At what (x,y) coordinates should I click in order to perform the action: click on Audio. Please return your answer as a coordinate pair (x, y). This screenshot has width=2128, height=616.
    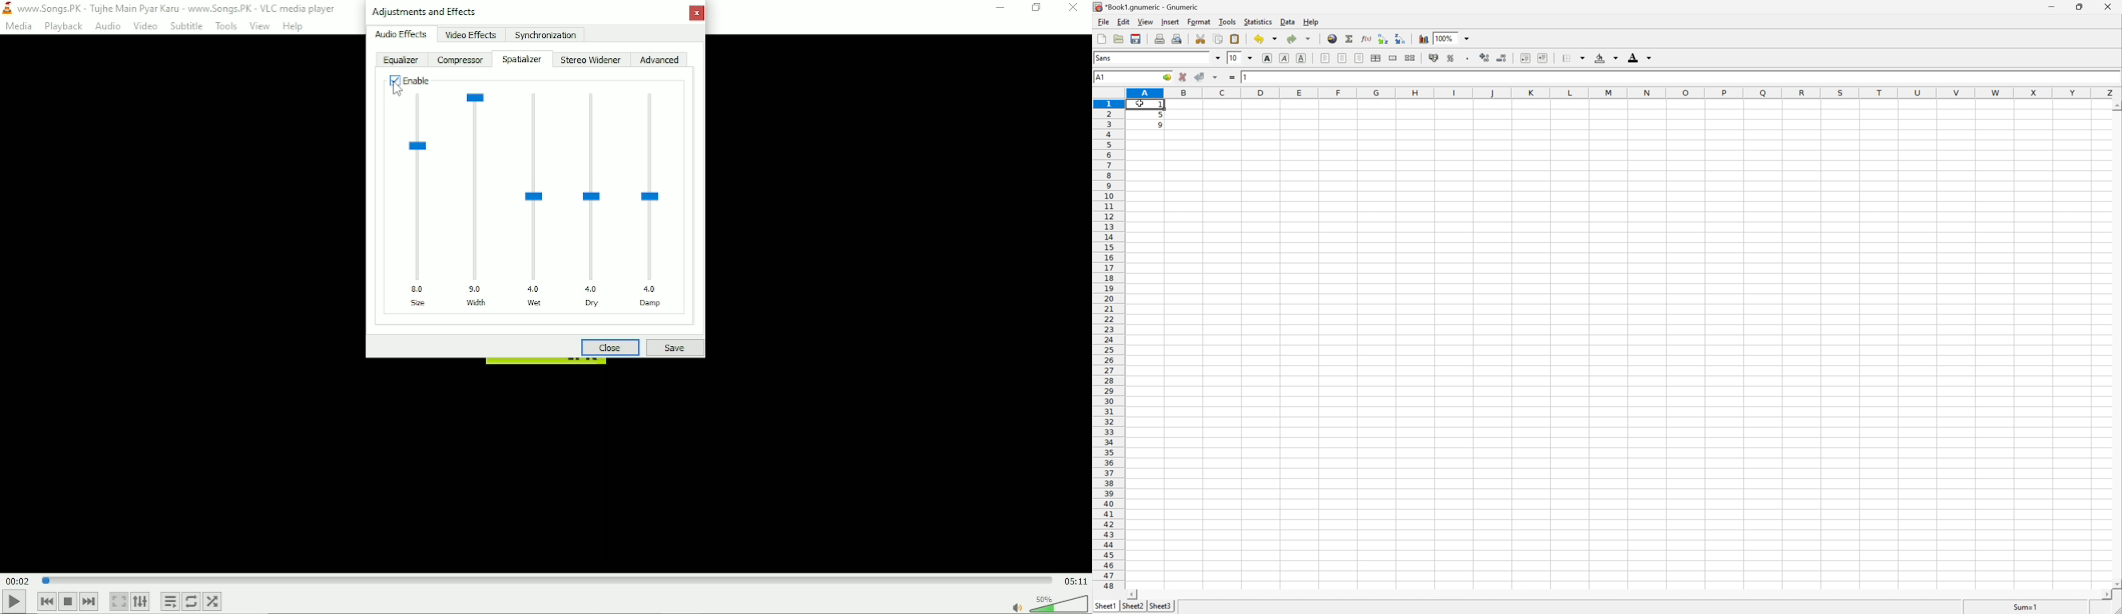
    Looking at the image, I should click on (107, 26).